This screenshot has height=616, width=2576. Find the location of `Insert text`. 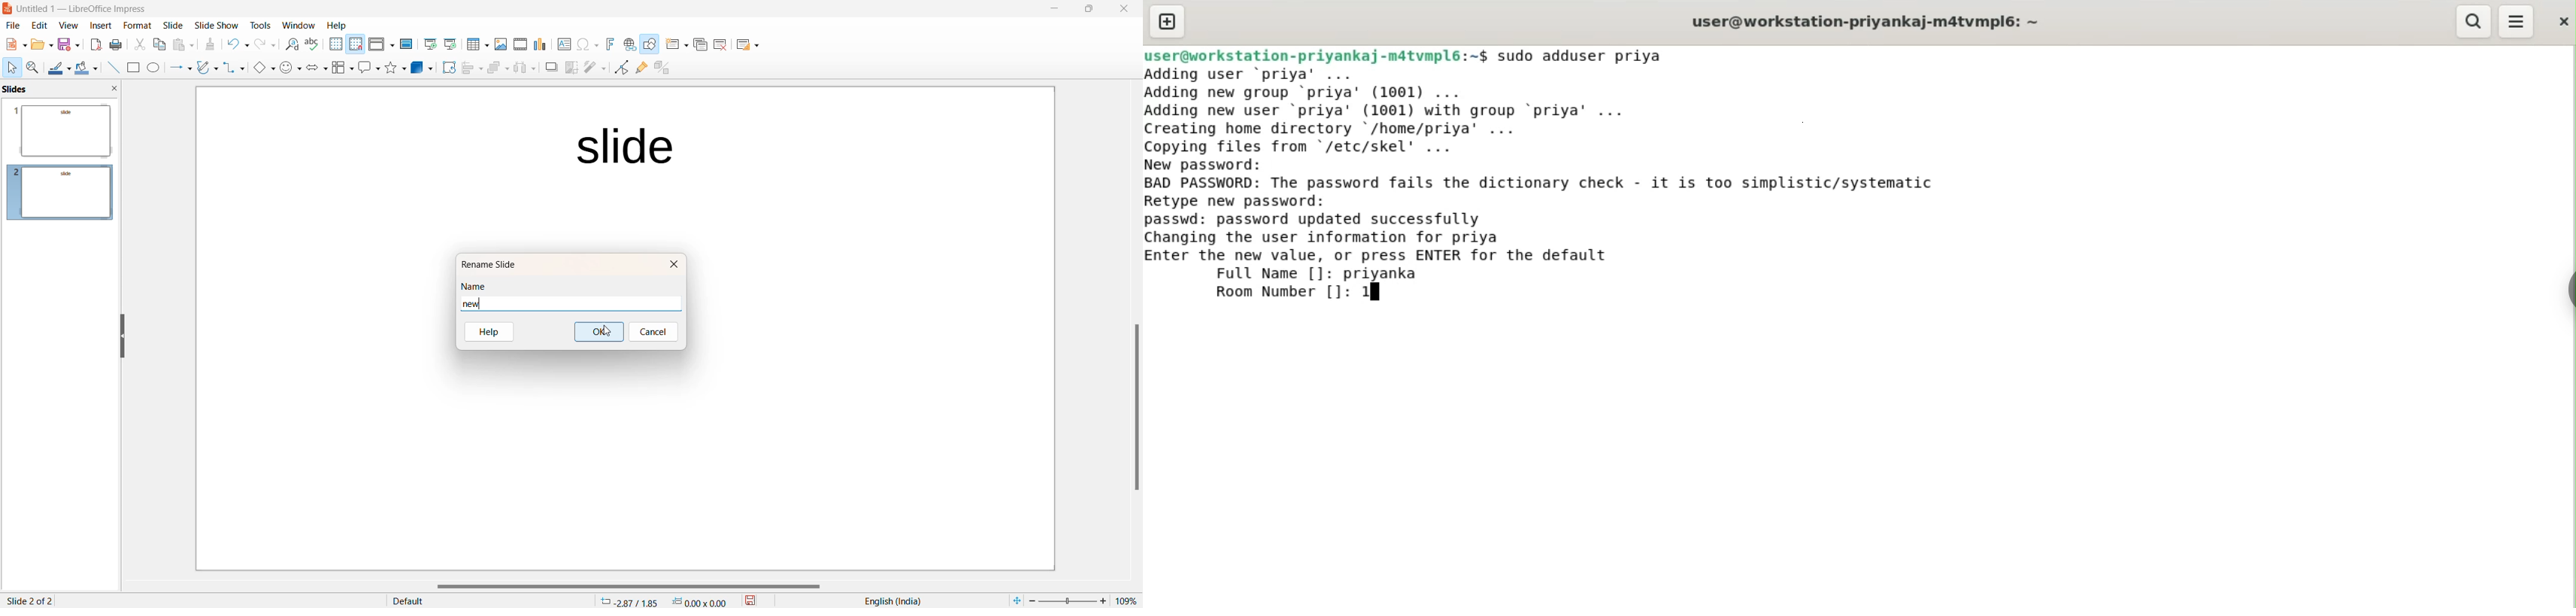

Insert text is located at coordinates (560, 44).